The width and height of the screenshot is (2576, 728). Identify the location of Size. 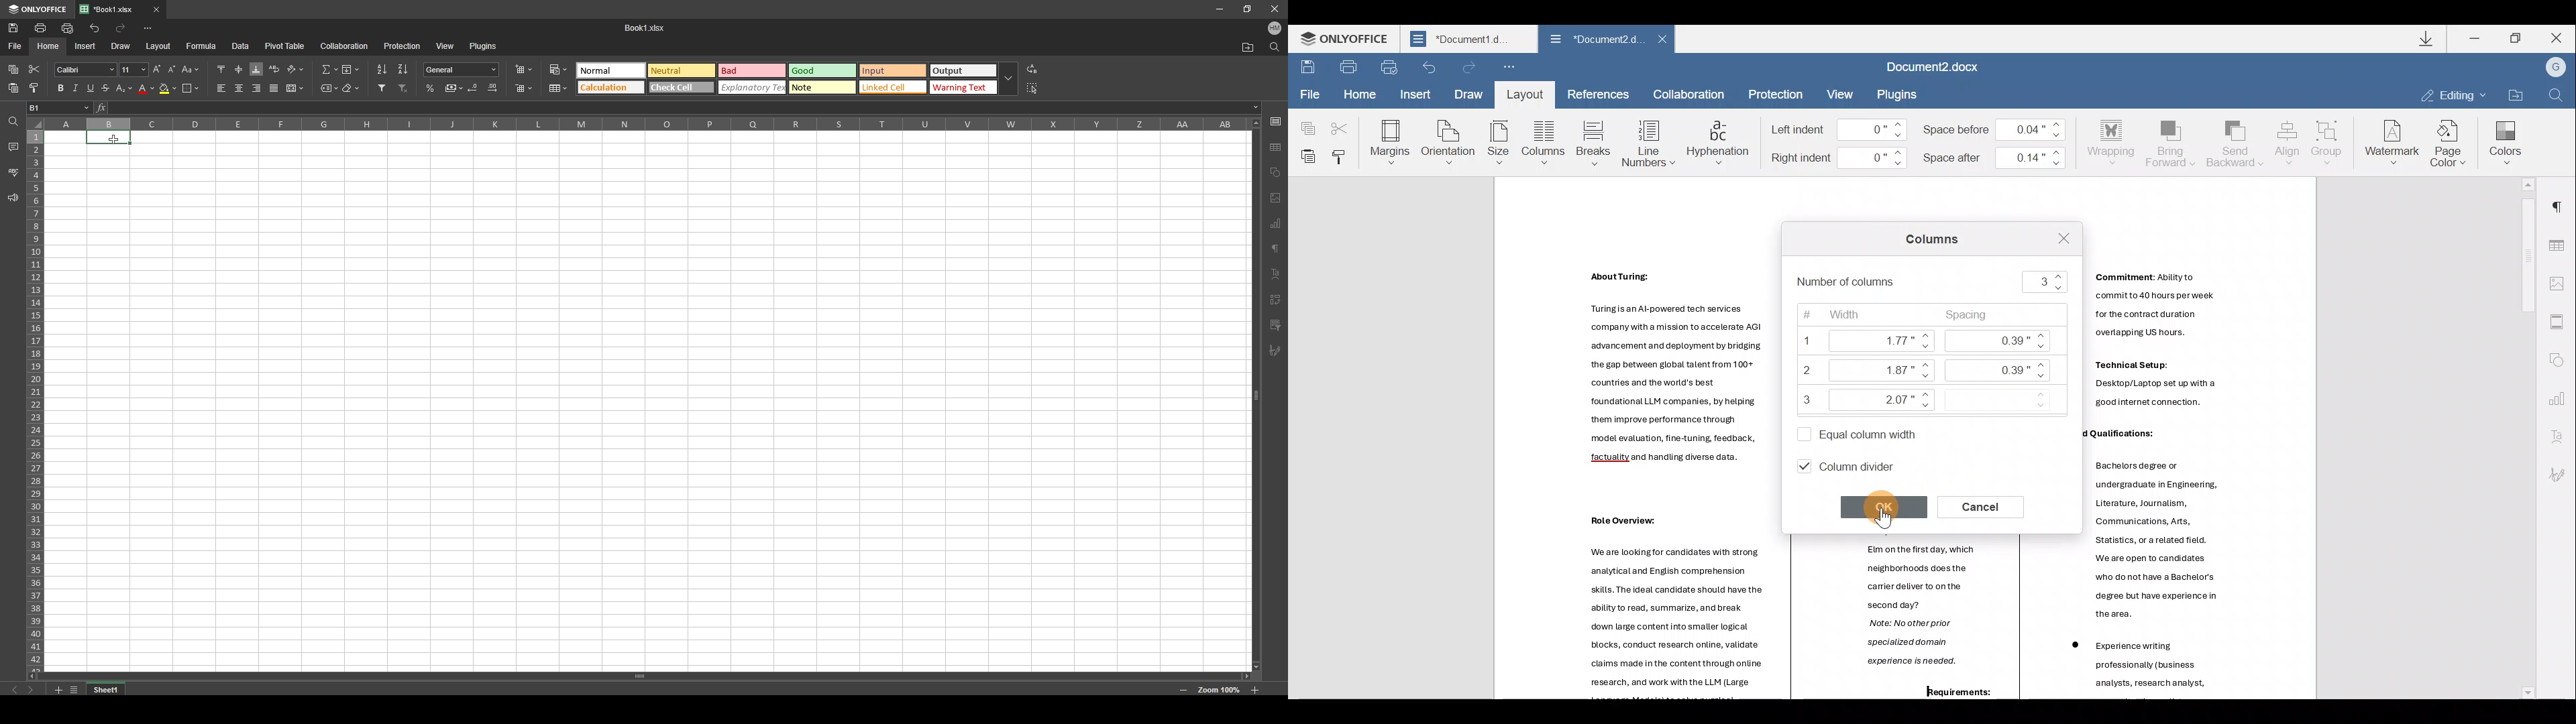
(1499, 143).